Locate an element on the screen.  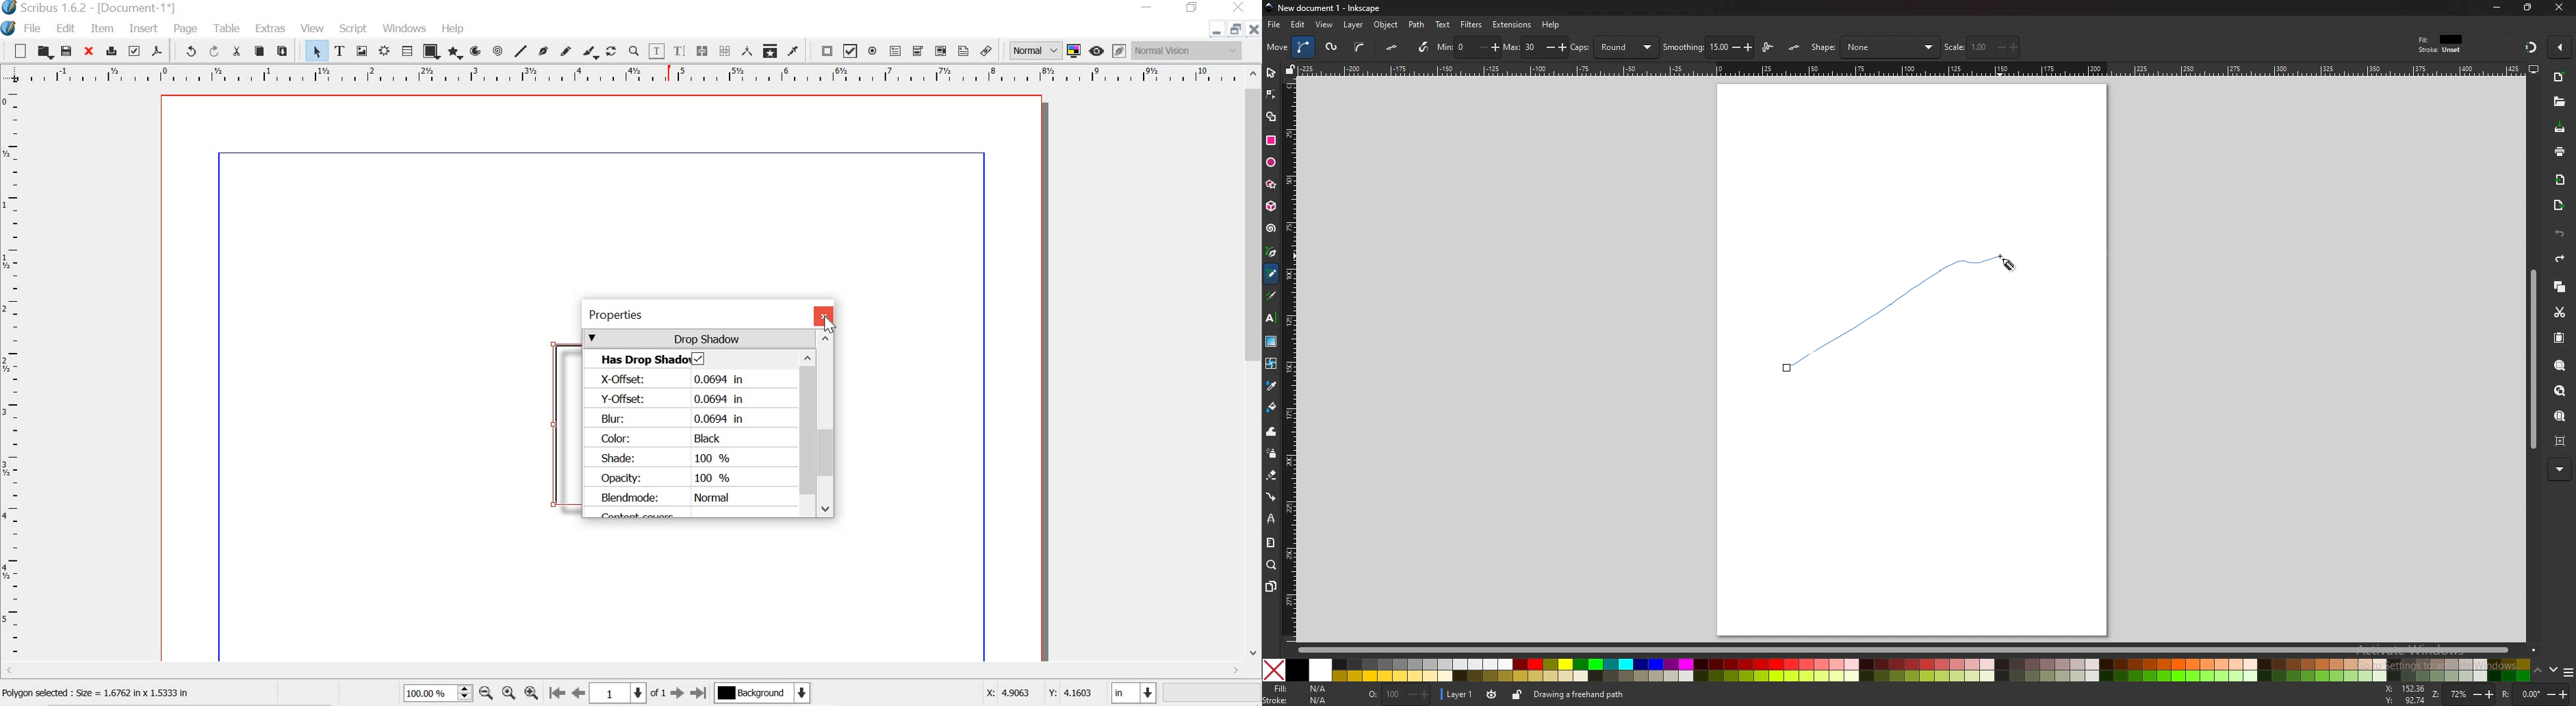
arc is located at coordinates (475, 51).